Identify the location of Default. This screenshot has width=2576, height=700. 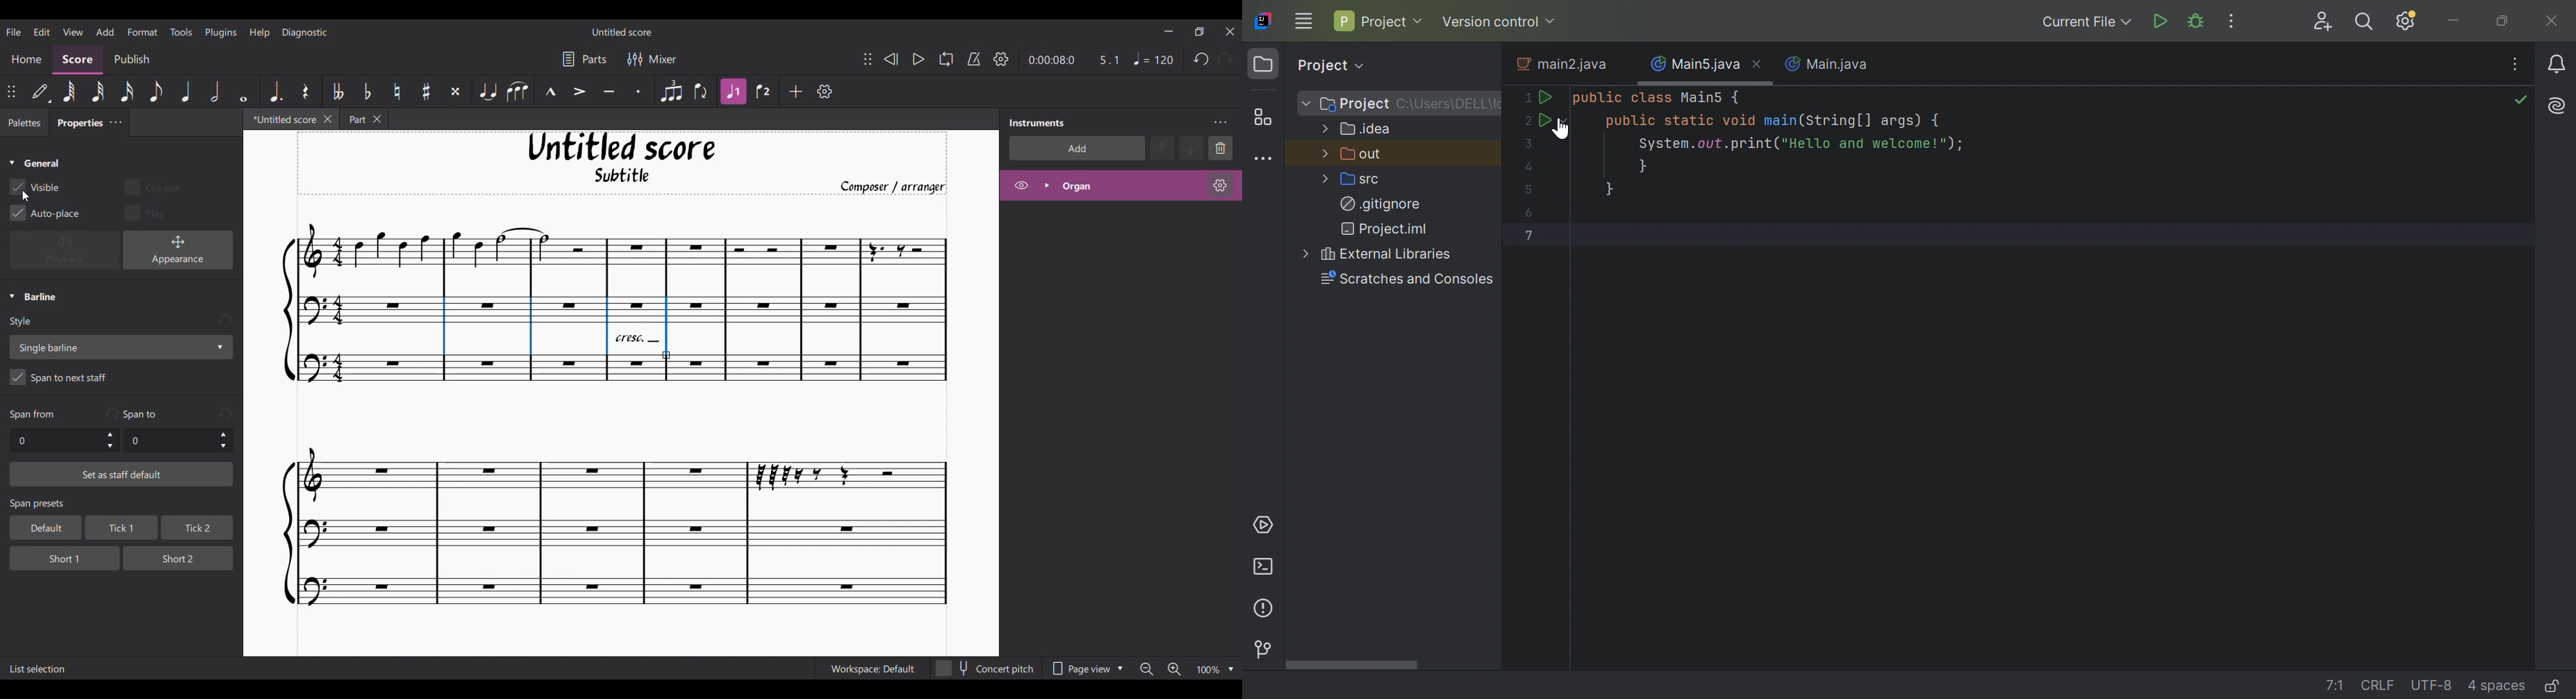
(41, 92).